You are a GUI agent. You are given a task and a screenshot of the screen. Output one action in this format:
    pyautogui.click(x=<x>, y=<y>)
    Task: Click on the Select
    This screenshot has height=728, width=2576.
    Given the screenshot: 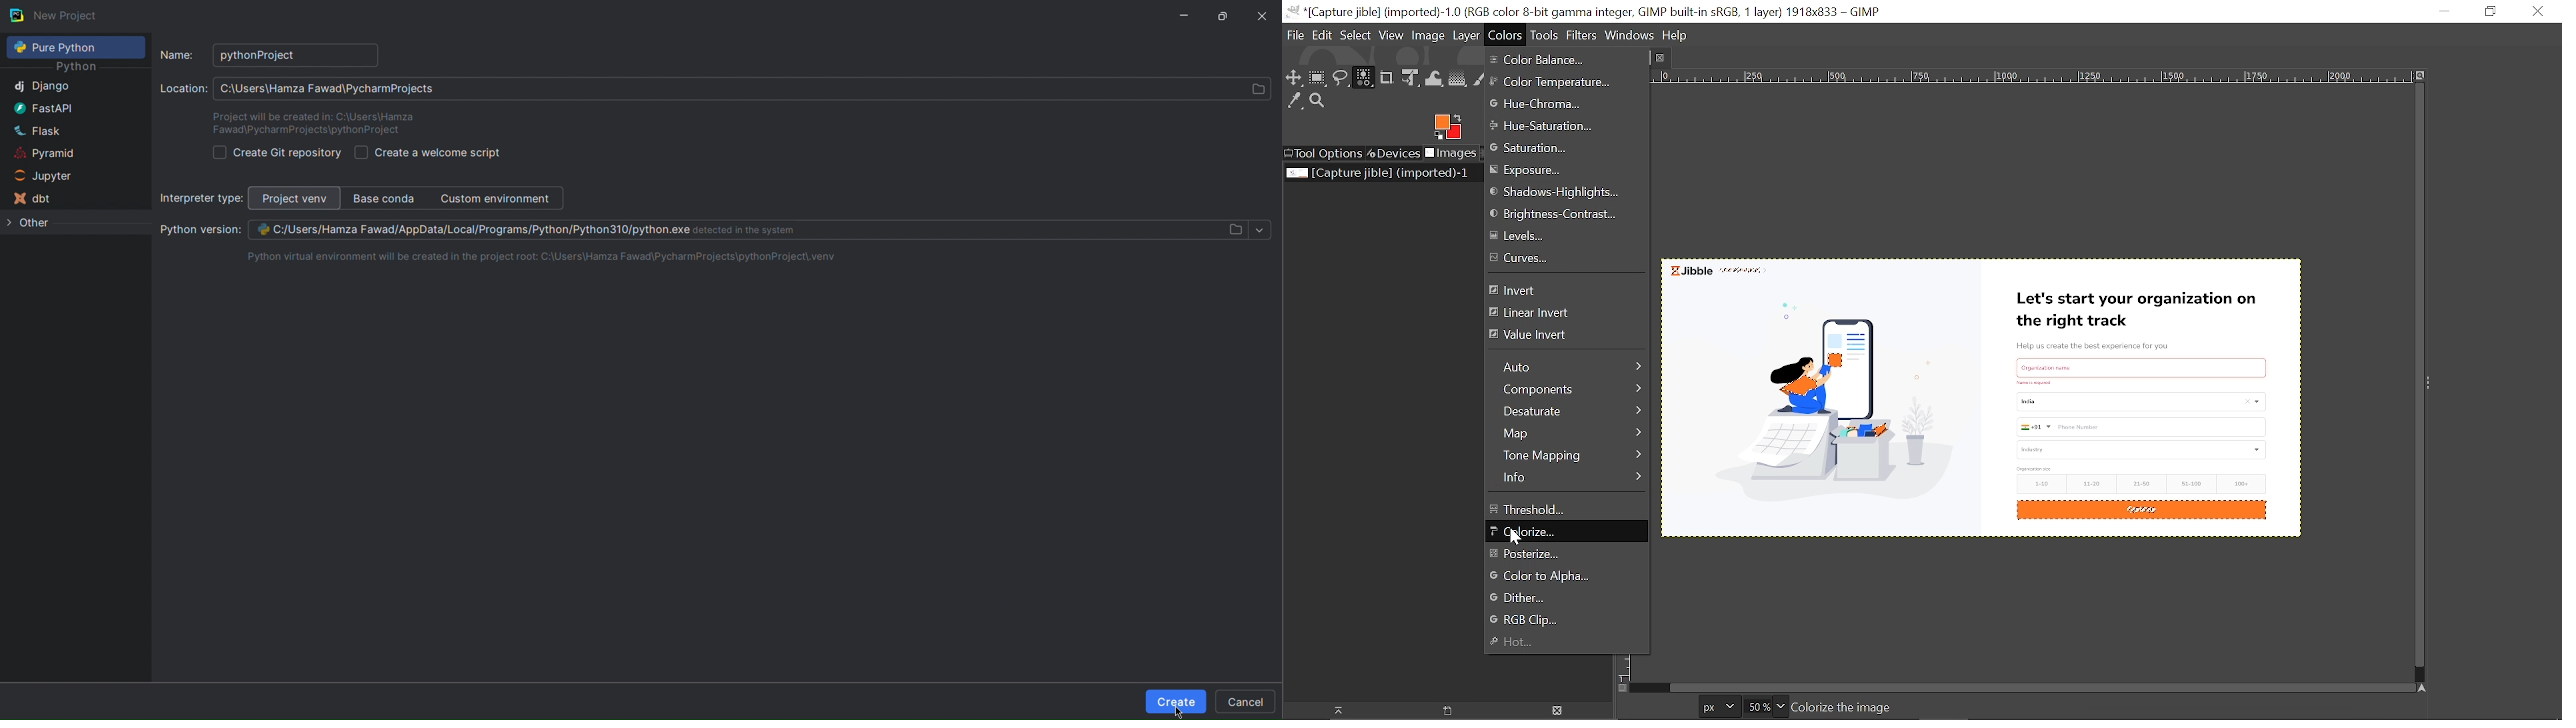 What is the action you would take?
    pyautogui.click(x=1355, y=35)
    